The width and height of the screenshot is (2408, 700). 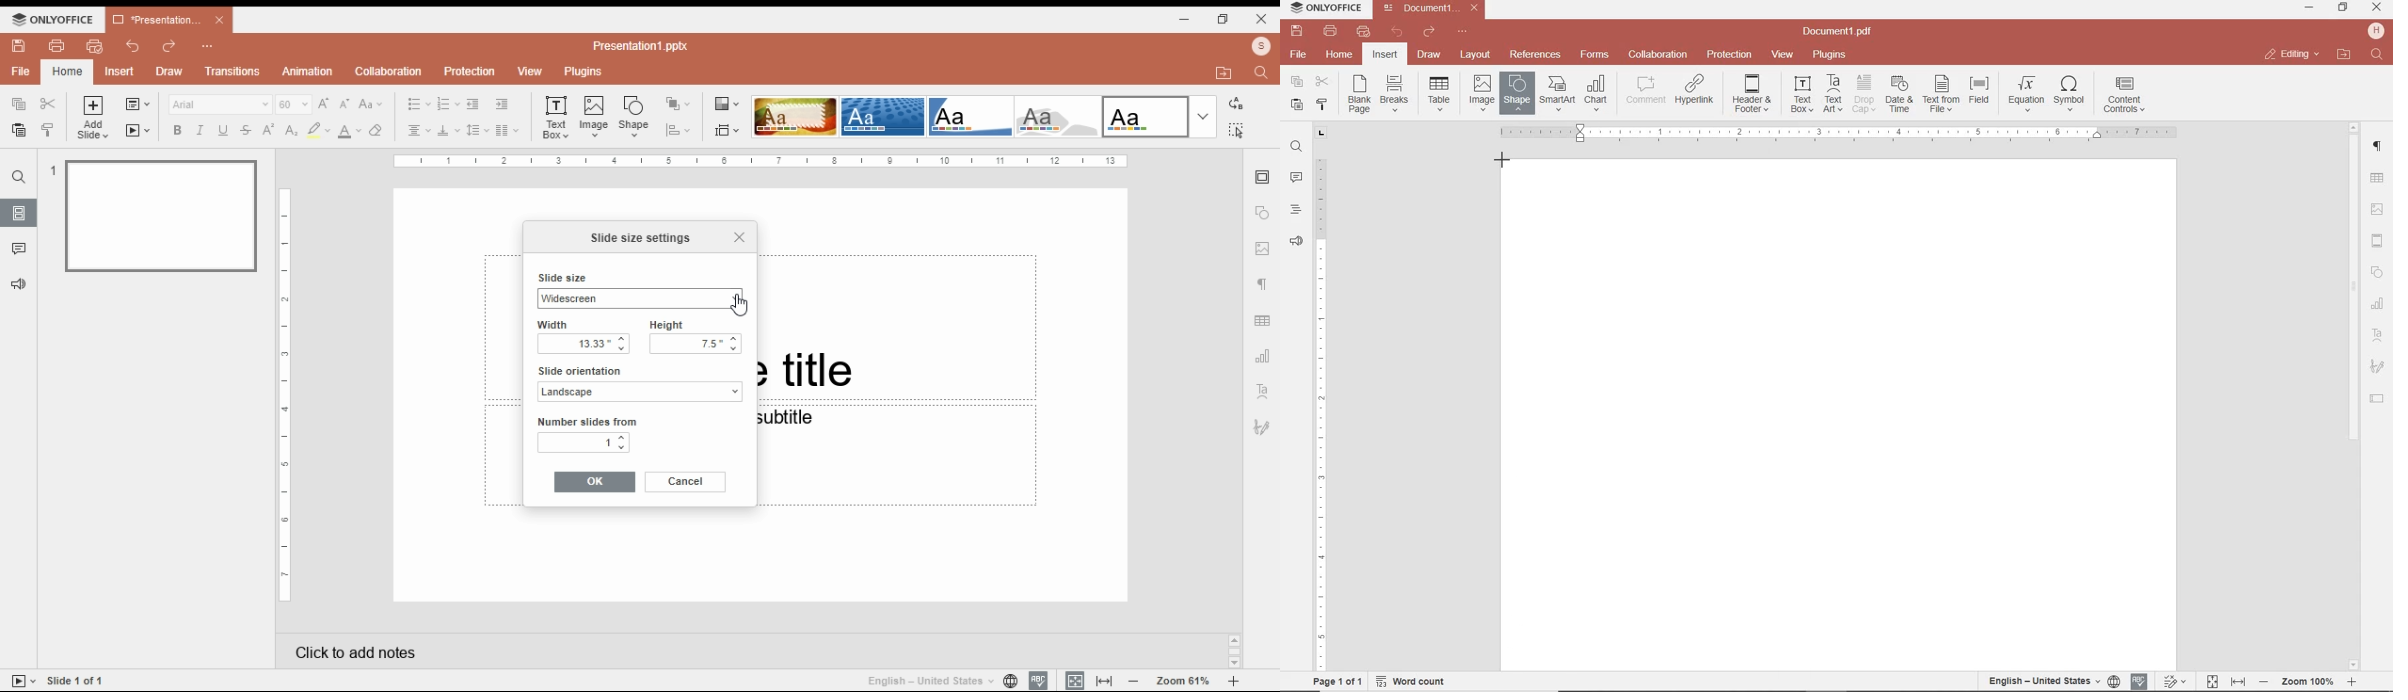 What do you see at coordinates (2378, 304) in the screenshot?
I see `CHART` at bounding box center [2378, 304].